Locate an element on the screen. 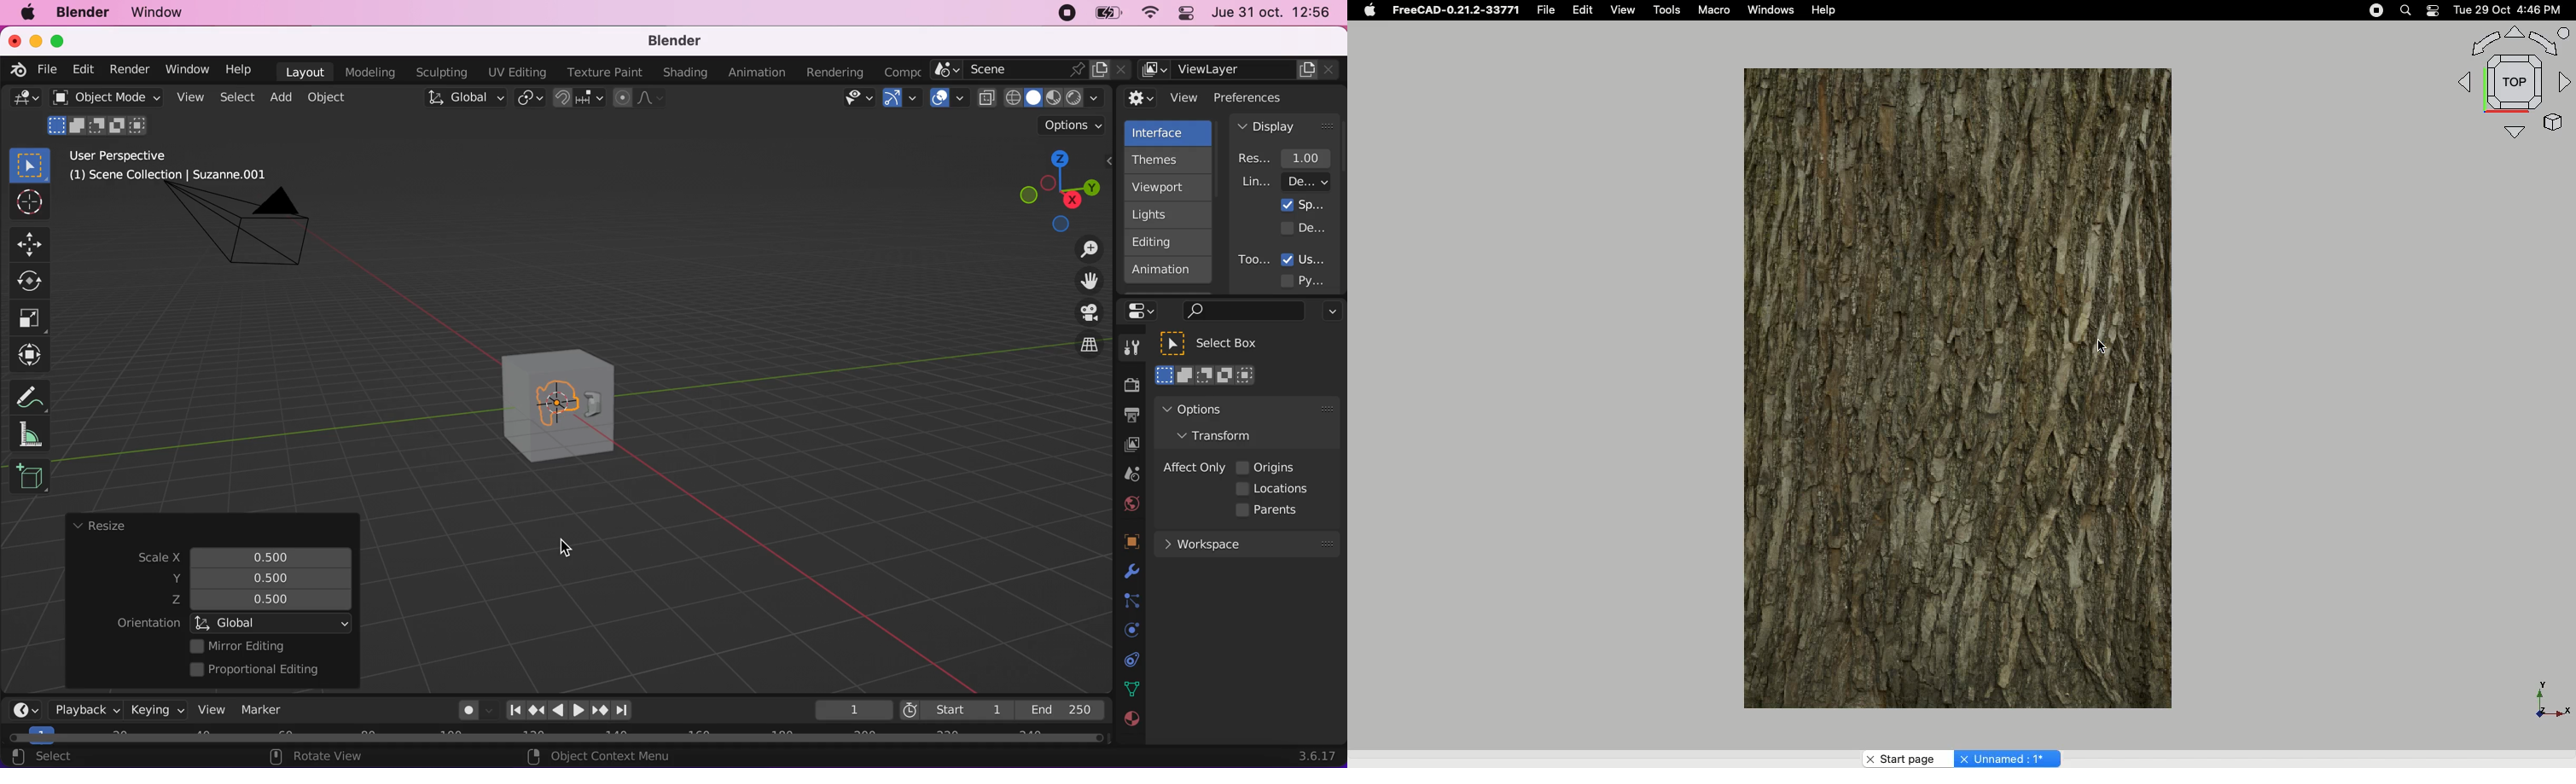  autokeying is located at coordinates (469, 713).